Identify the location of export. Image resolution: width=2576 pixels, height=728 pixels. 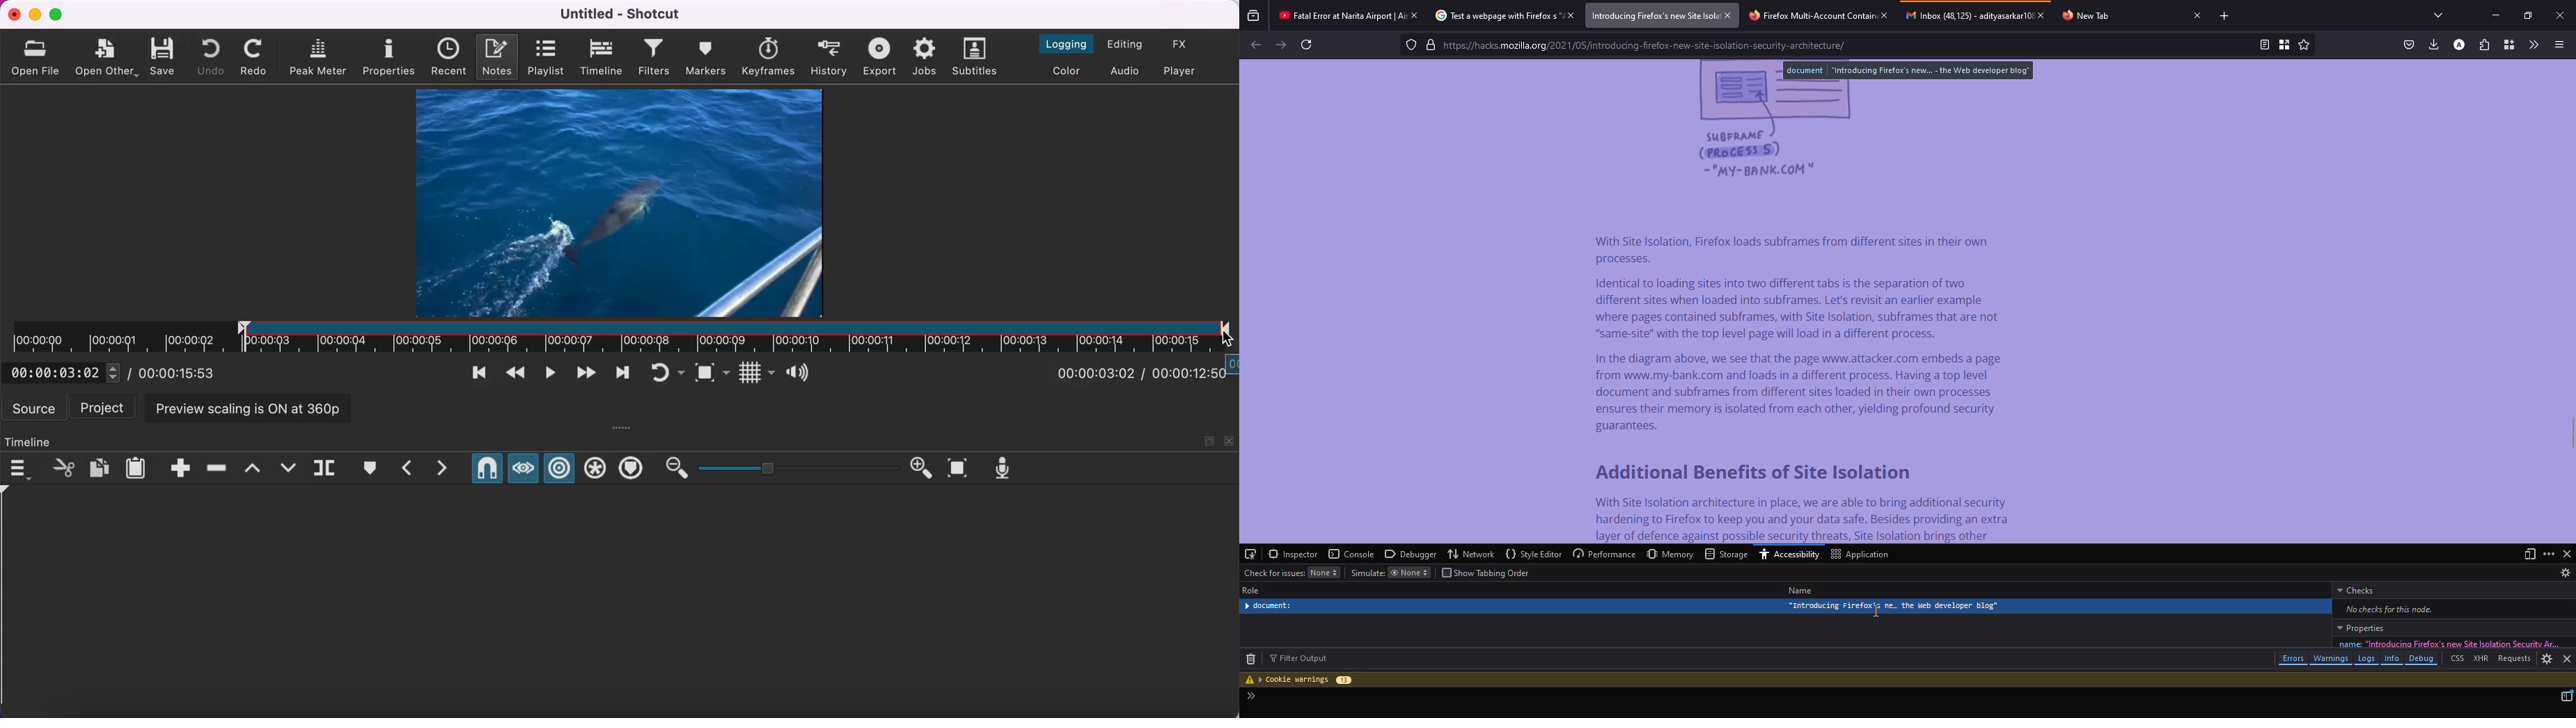
(879, 57).